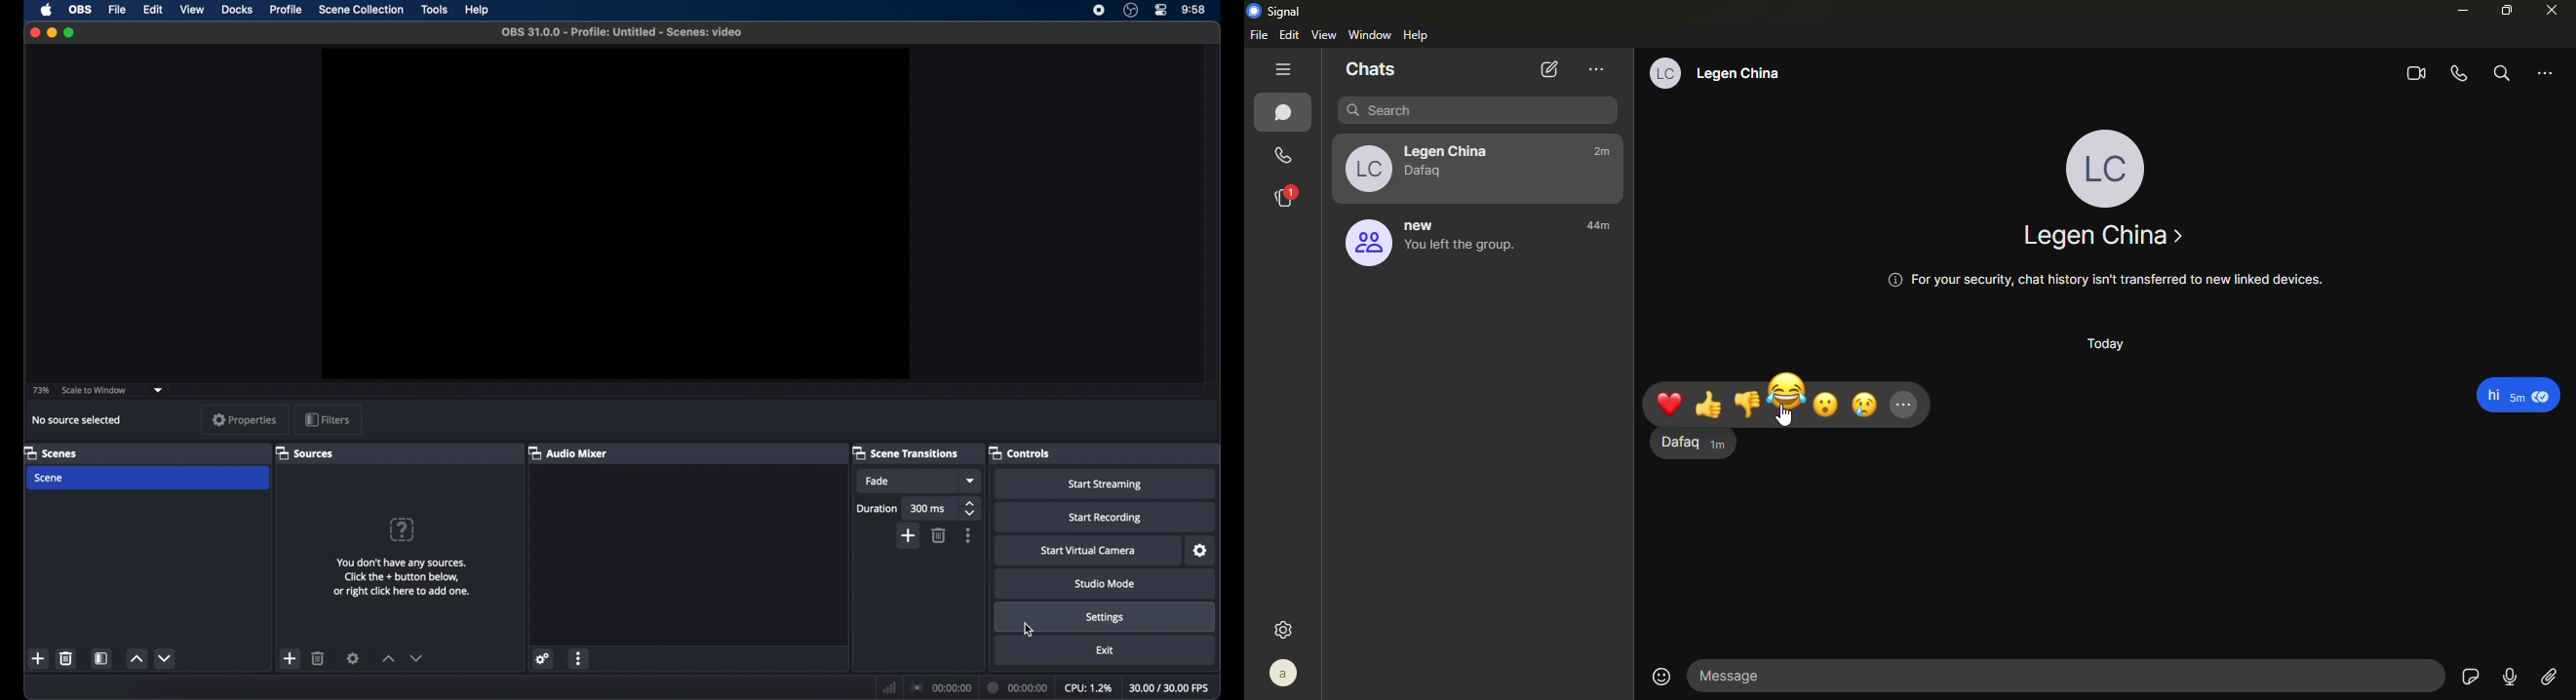 This screenshot has height=700, width=2576. What do you see at coordinates (1478, 112) in the screenshot?
I see `search` at bounding box center [1478, 112].